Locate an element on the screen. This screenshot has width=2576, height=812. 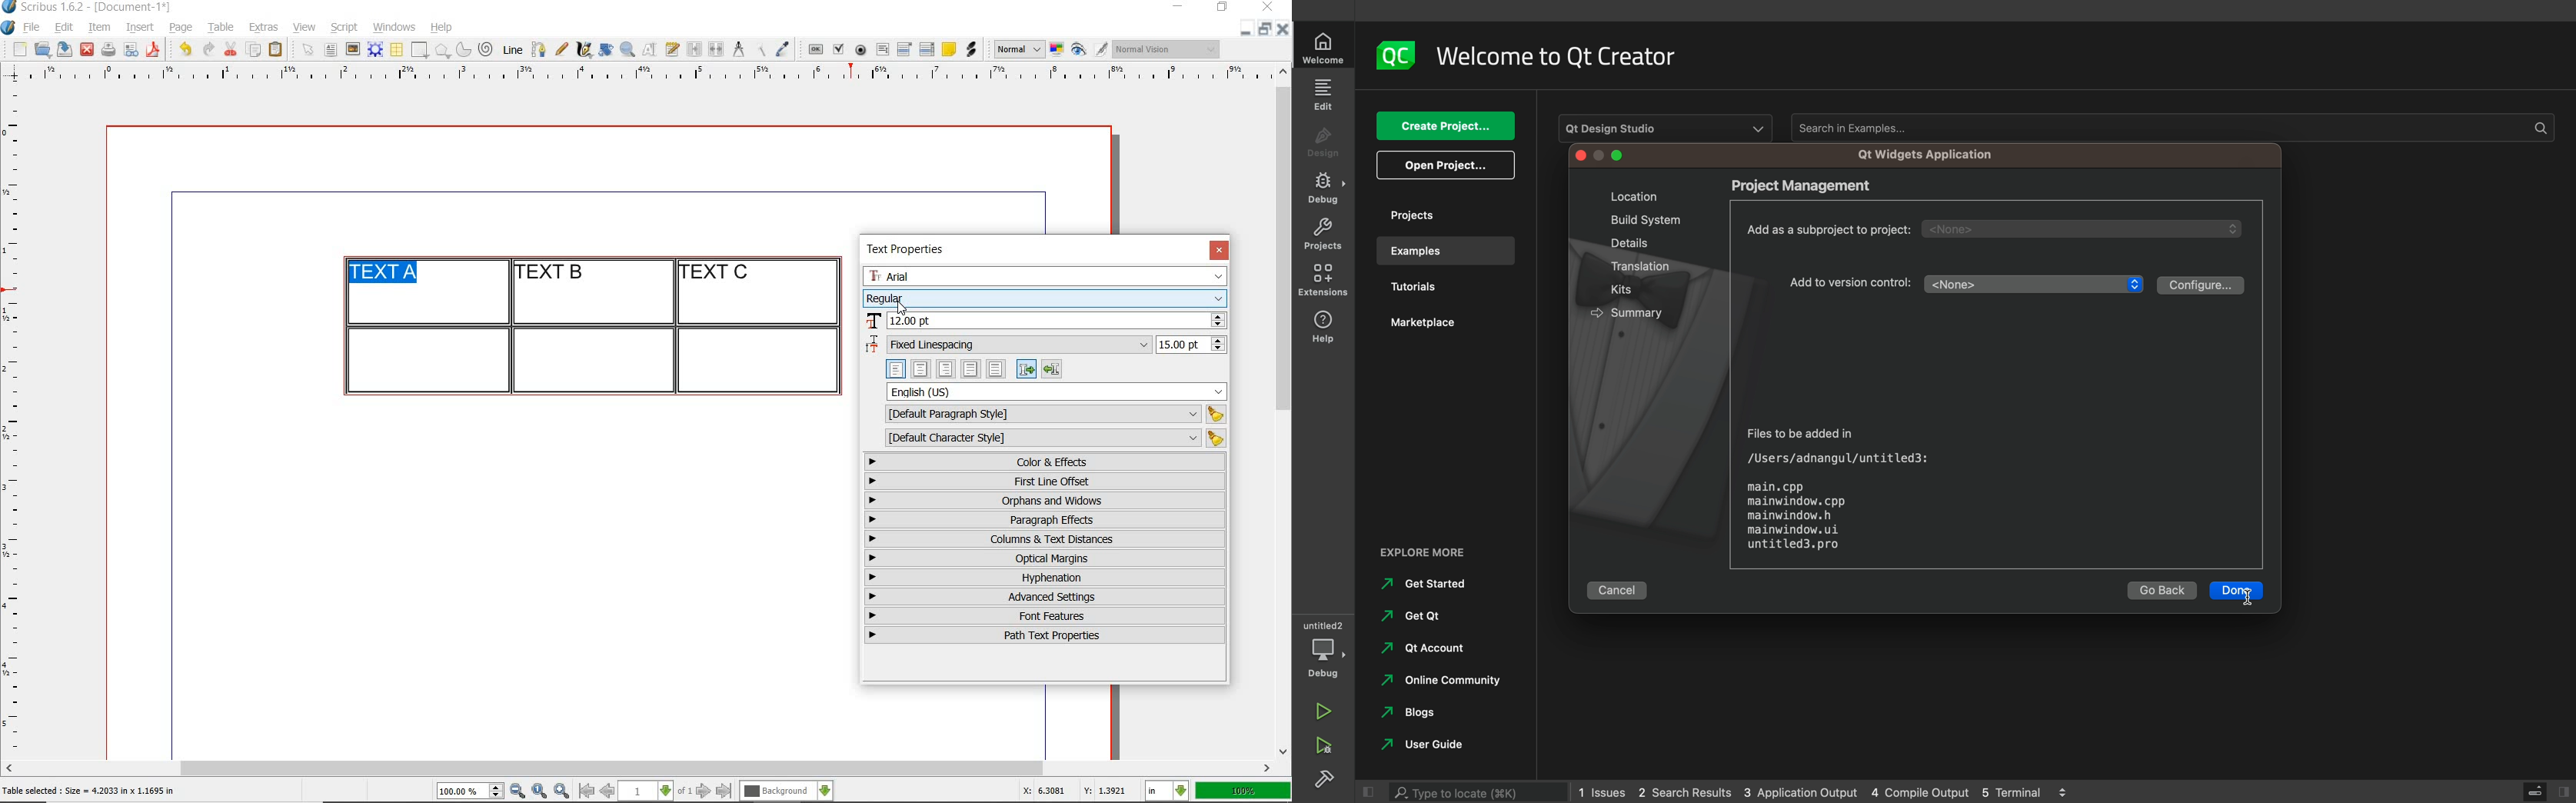
help is located at coordinates (1324, 326).